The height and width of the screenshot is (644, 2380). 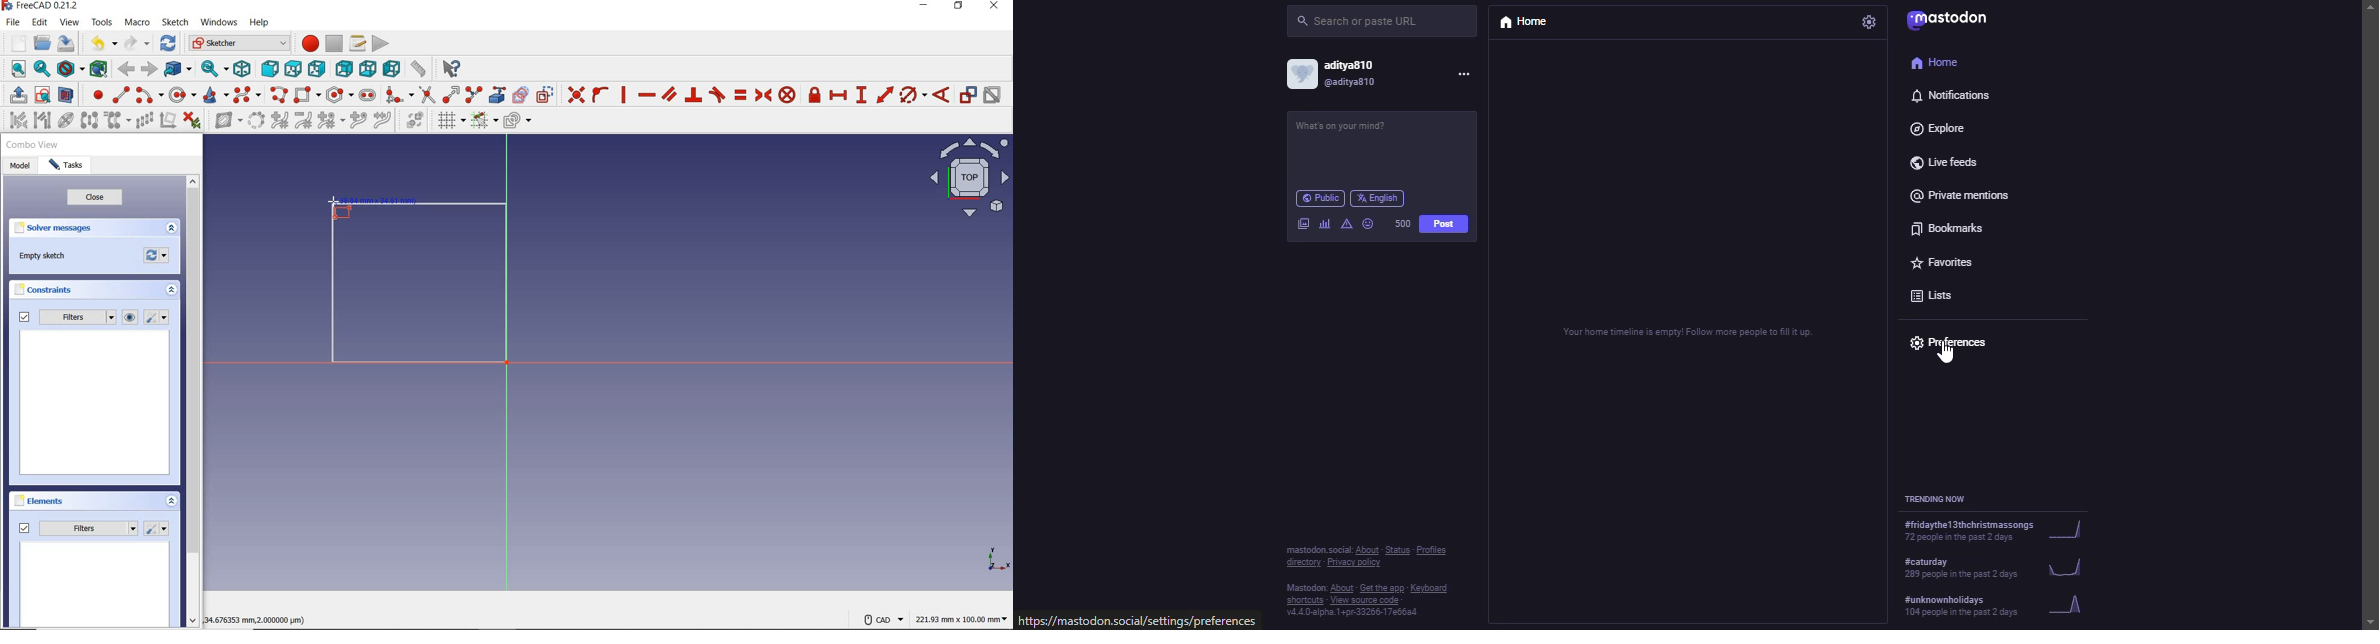 I want to click on constrain symmetrical, so click(x=763, y=95).